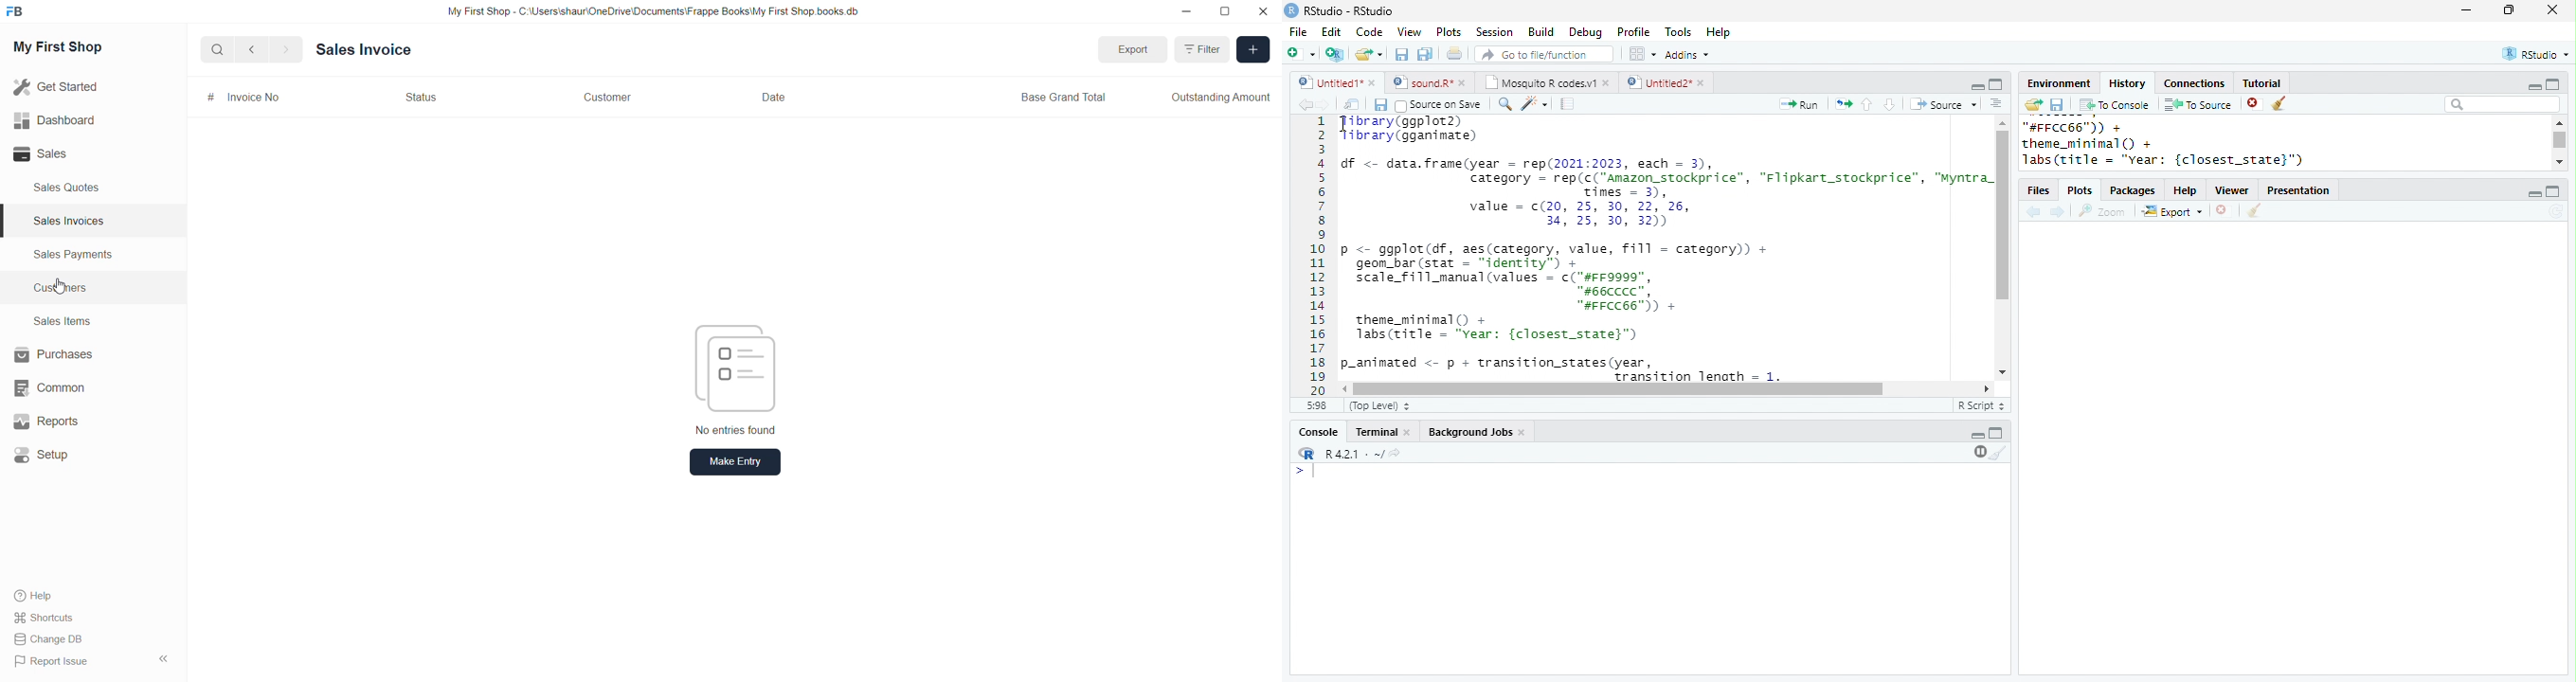 This screenshot has height=700, width=2576. I want to click on Source on Save, so click(1438, 105).